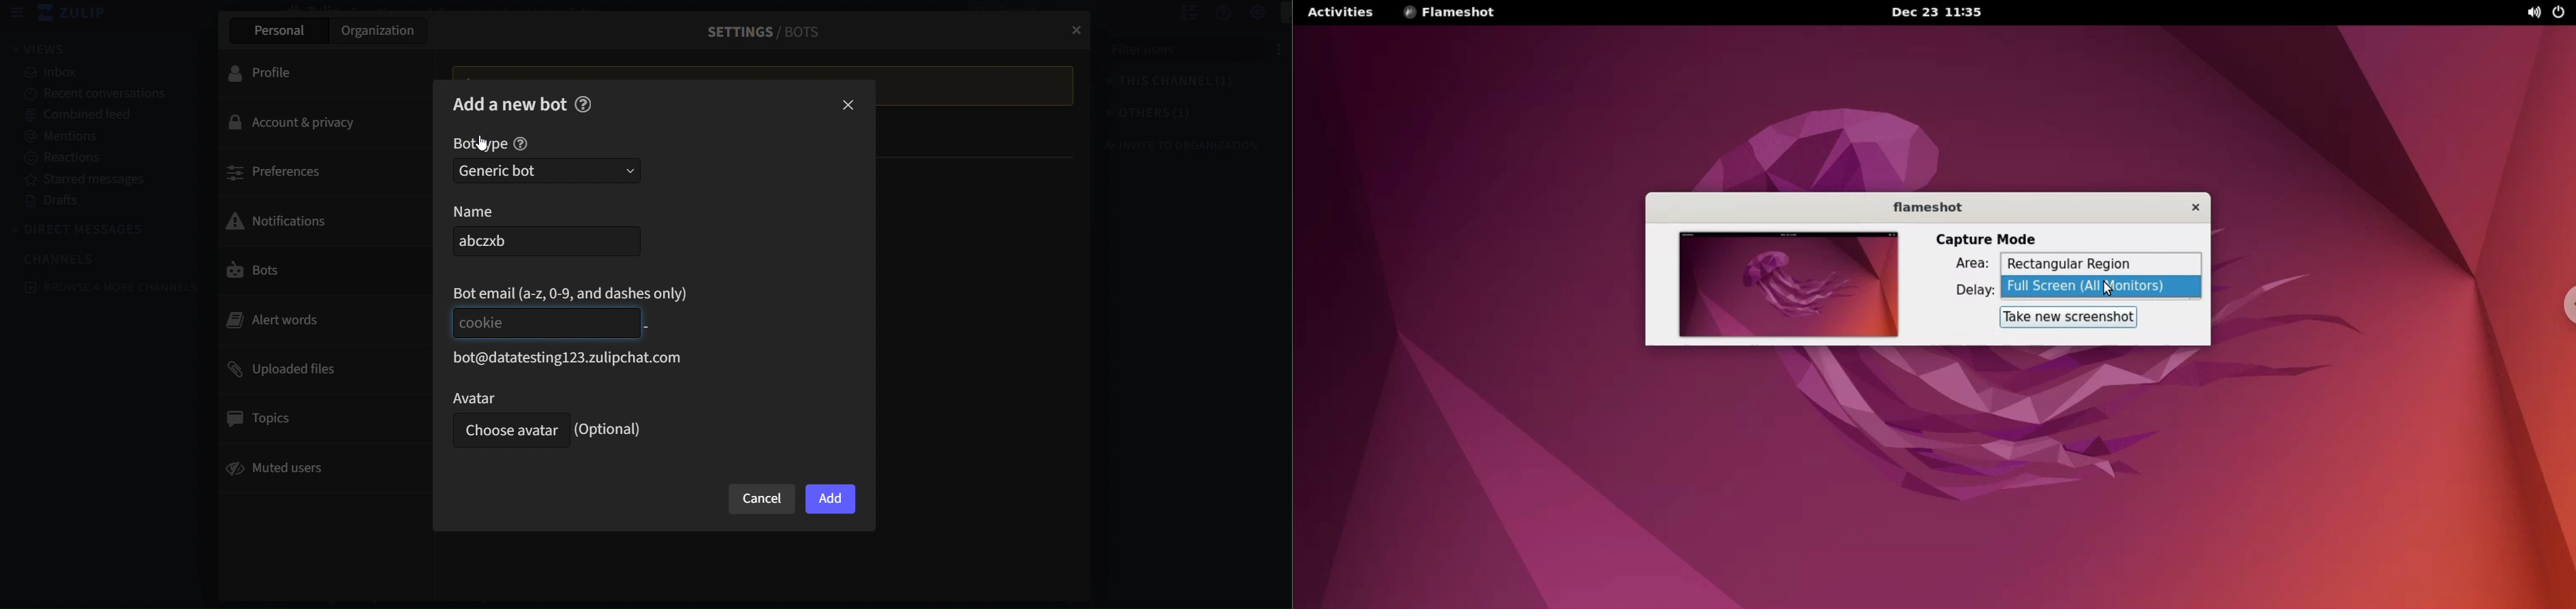 This screenshot has height=616, width=2576. Describe the element at coordinates (18, 13) in the screenshot. I see `hide sidebar` at that location.